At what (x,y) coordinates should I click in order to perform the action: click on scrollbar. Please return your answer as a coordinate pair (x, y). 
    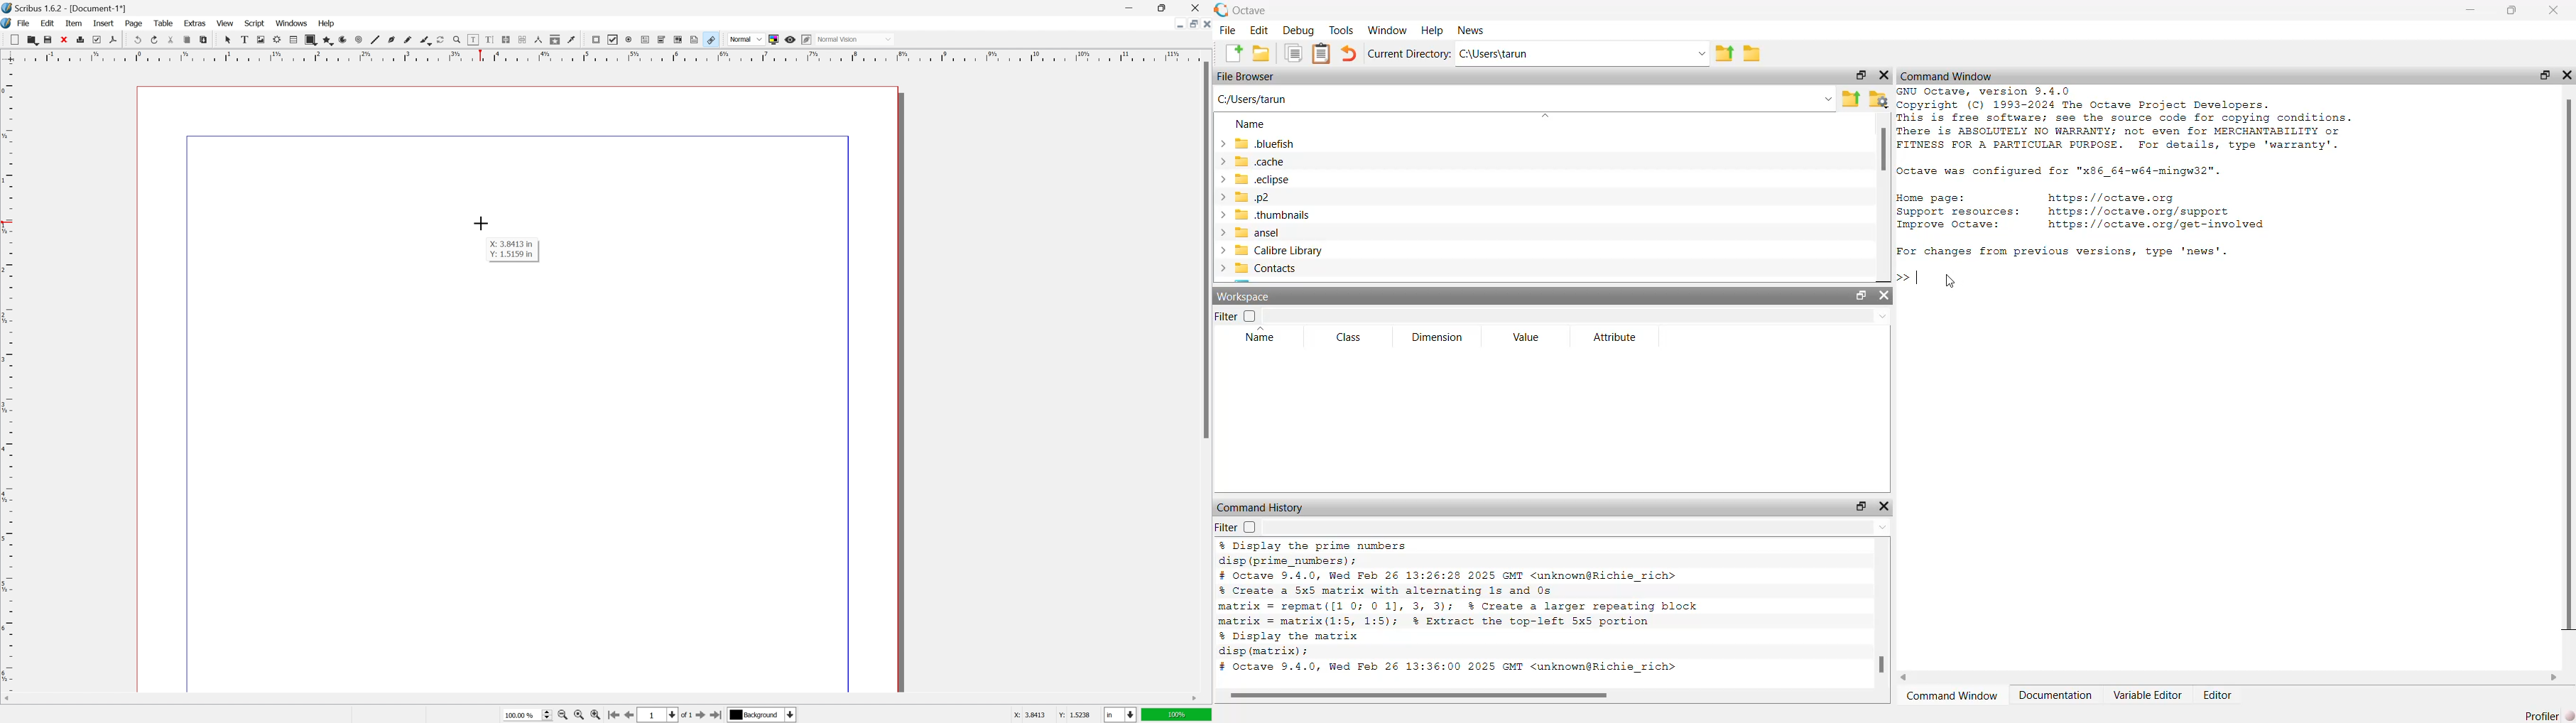
    Looking at the image, I should click on (2567, 365).